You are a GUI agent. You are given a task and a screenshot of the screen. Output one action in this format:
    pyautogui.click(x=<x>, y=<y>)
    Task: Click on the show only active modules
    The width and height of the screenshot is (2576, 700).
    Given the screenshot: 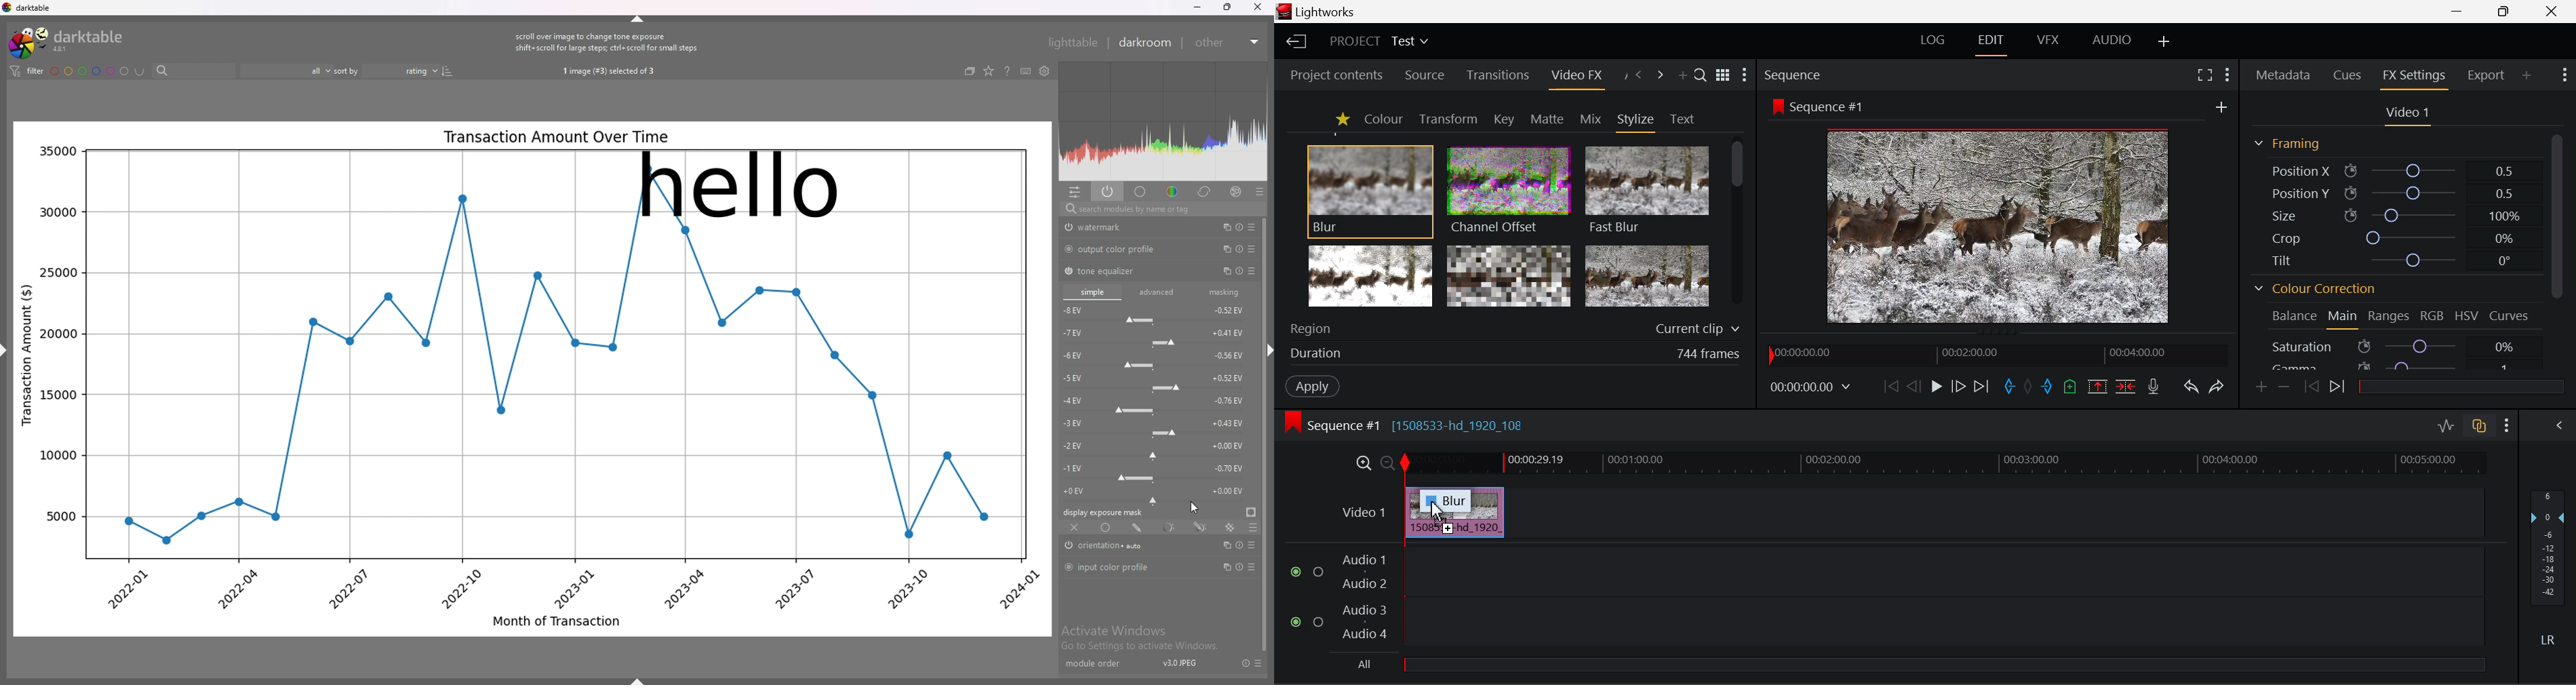 What is the action you would take?
    pyautogui.click(x=1108, y=192)
    